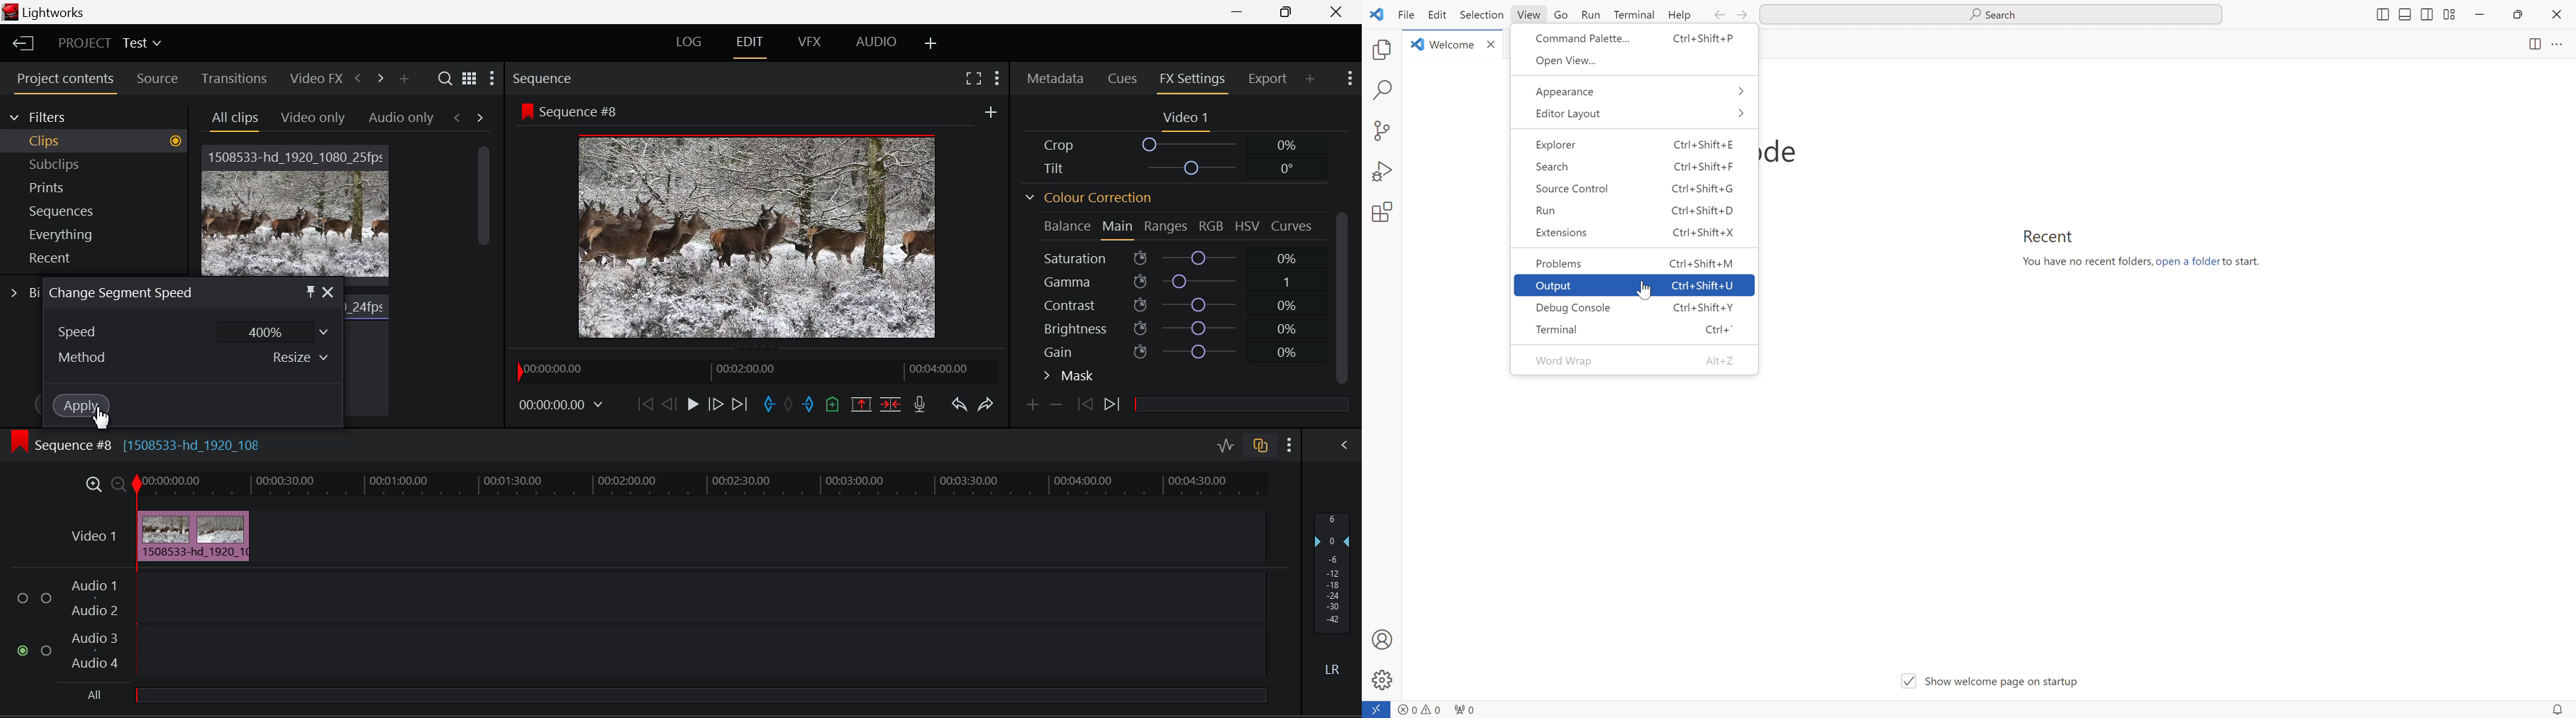 The width and height of the screenshot is (2576, 728). What do you see at coordinates (1054, 79) in the screenshot?
I see `Metadata` at bounding box center [1054, 79].